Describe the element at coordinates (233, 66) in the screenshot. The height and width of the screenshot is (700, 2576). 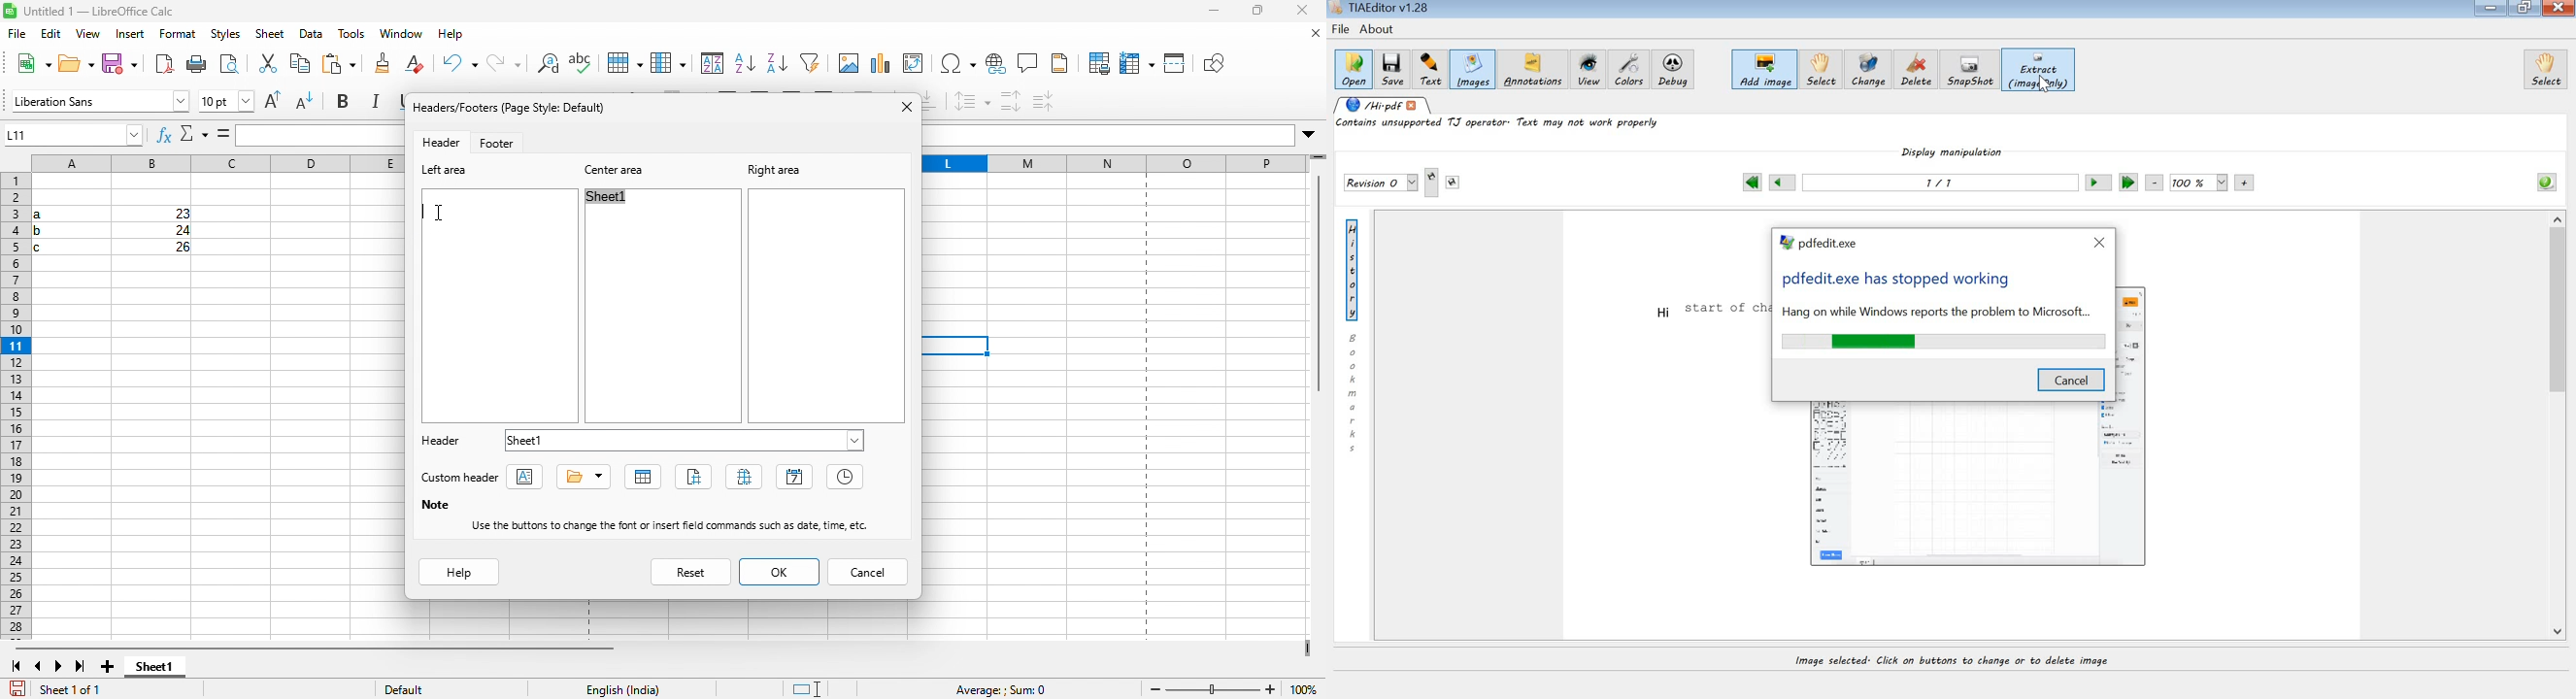
I see `cut` at that location.